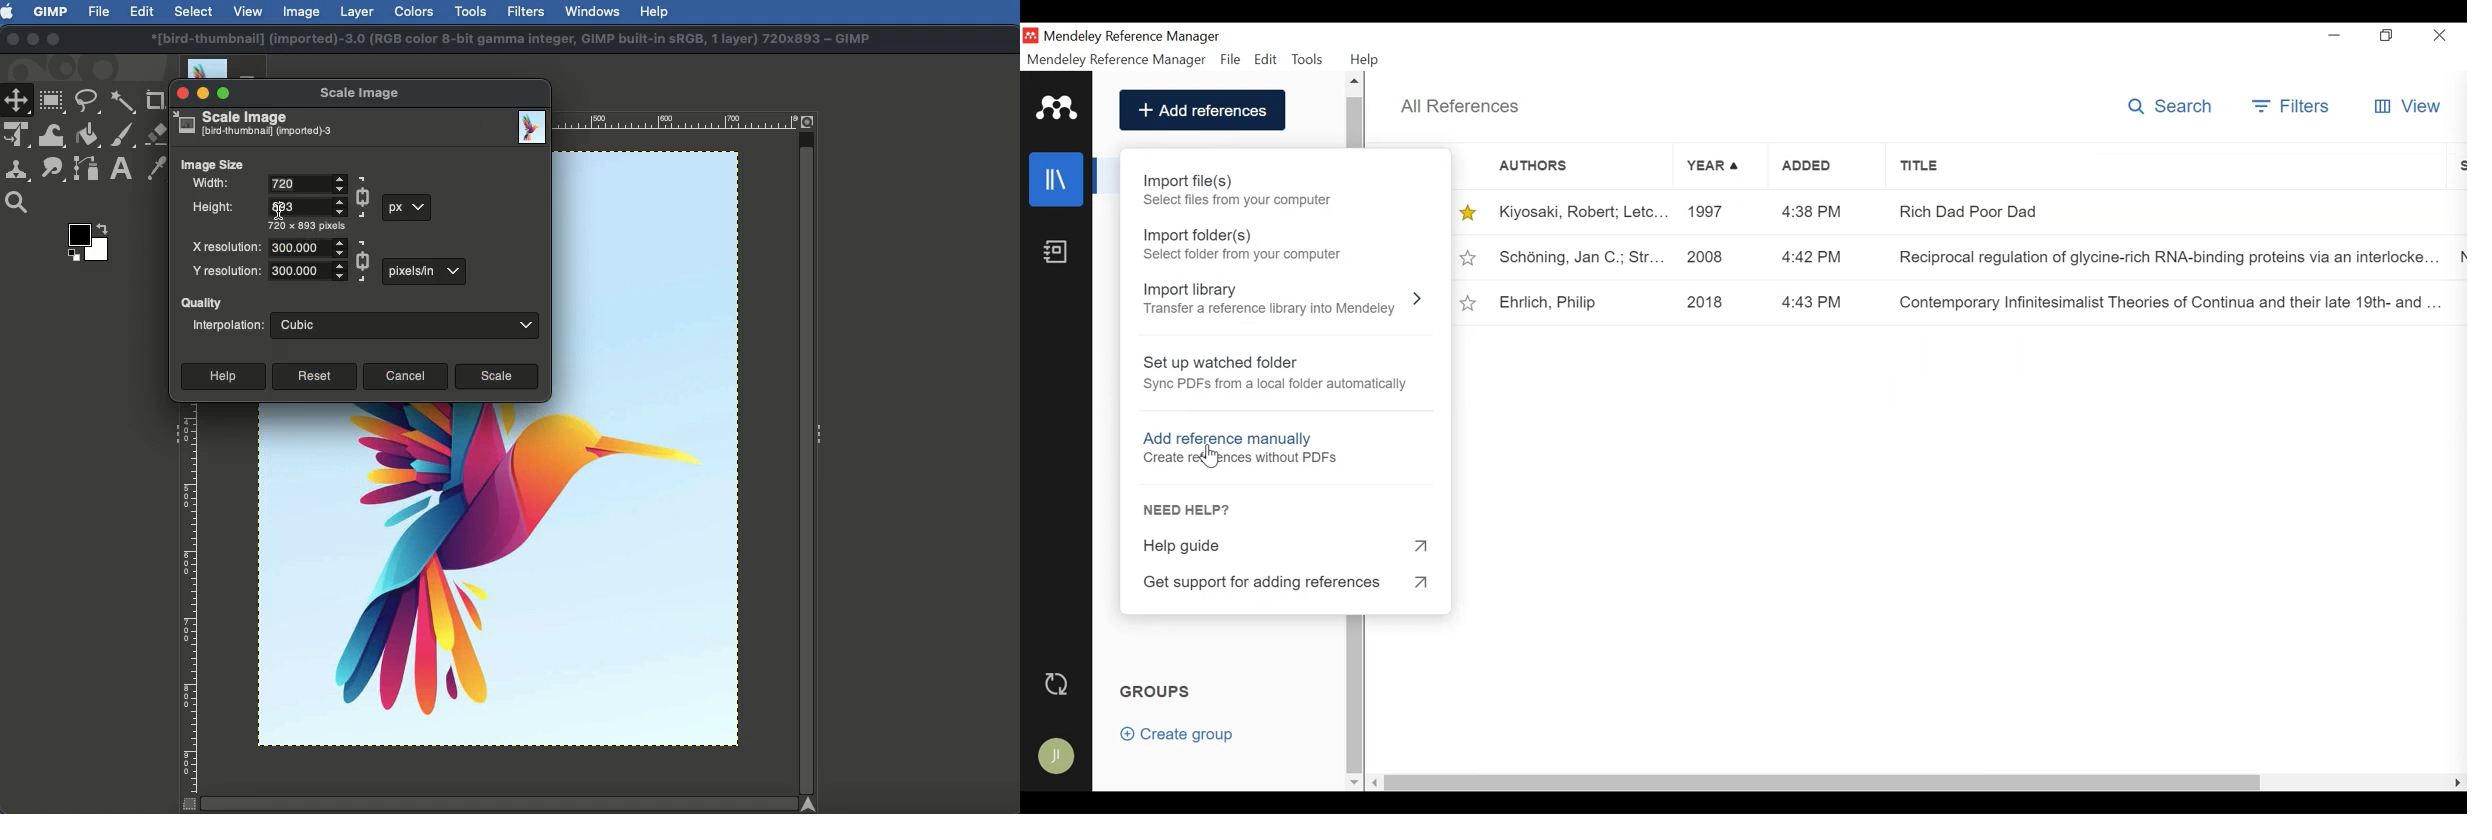  What do you see at coordinates (2170, 106) in the screenshot?
I see `Search` at bounding box center [2170, 106].